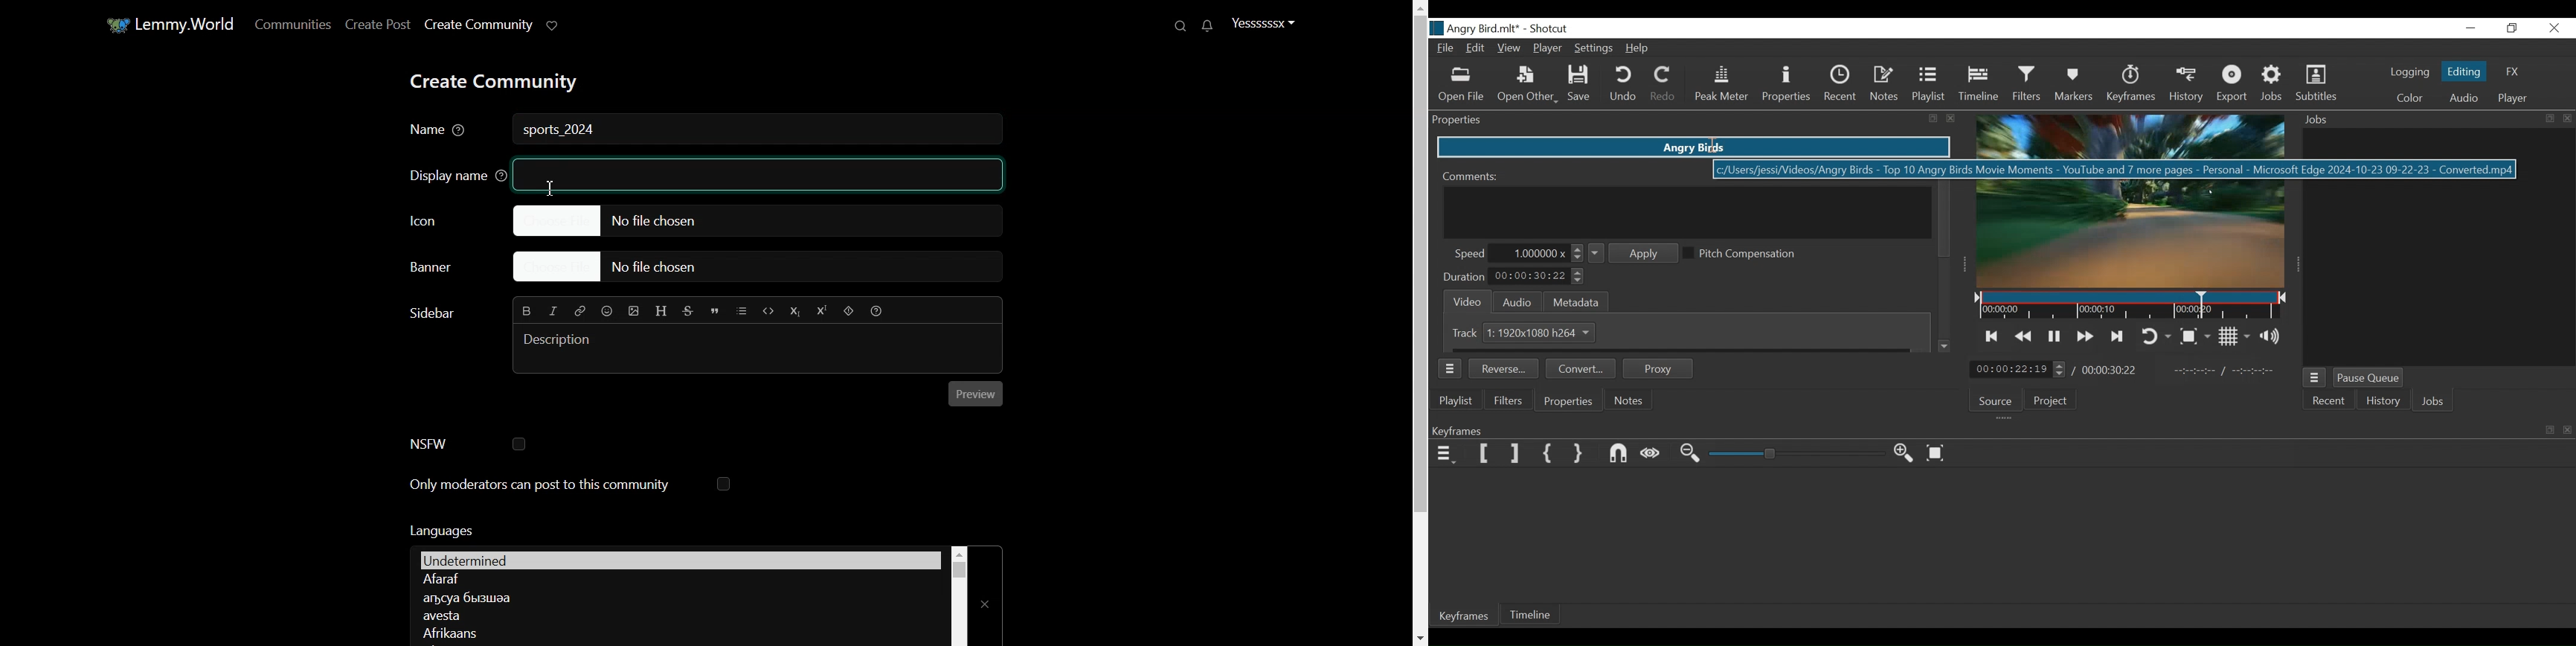 The image size is (2576, 672). What do you see at coordinates (553, 311) in the screenshot?
I see `Italic` at bounding box center [553, 311].